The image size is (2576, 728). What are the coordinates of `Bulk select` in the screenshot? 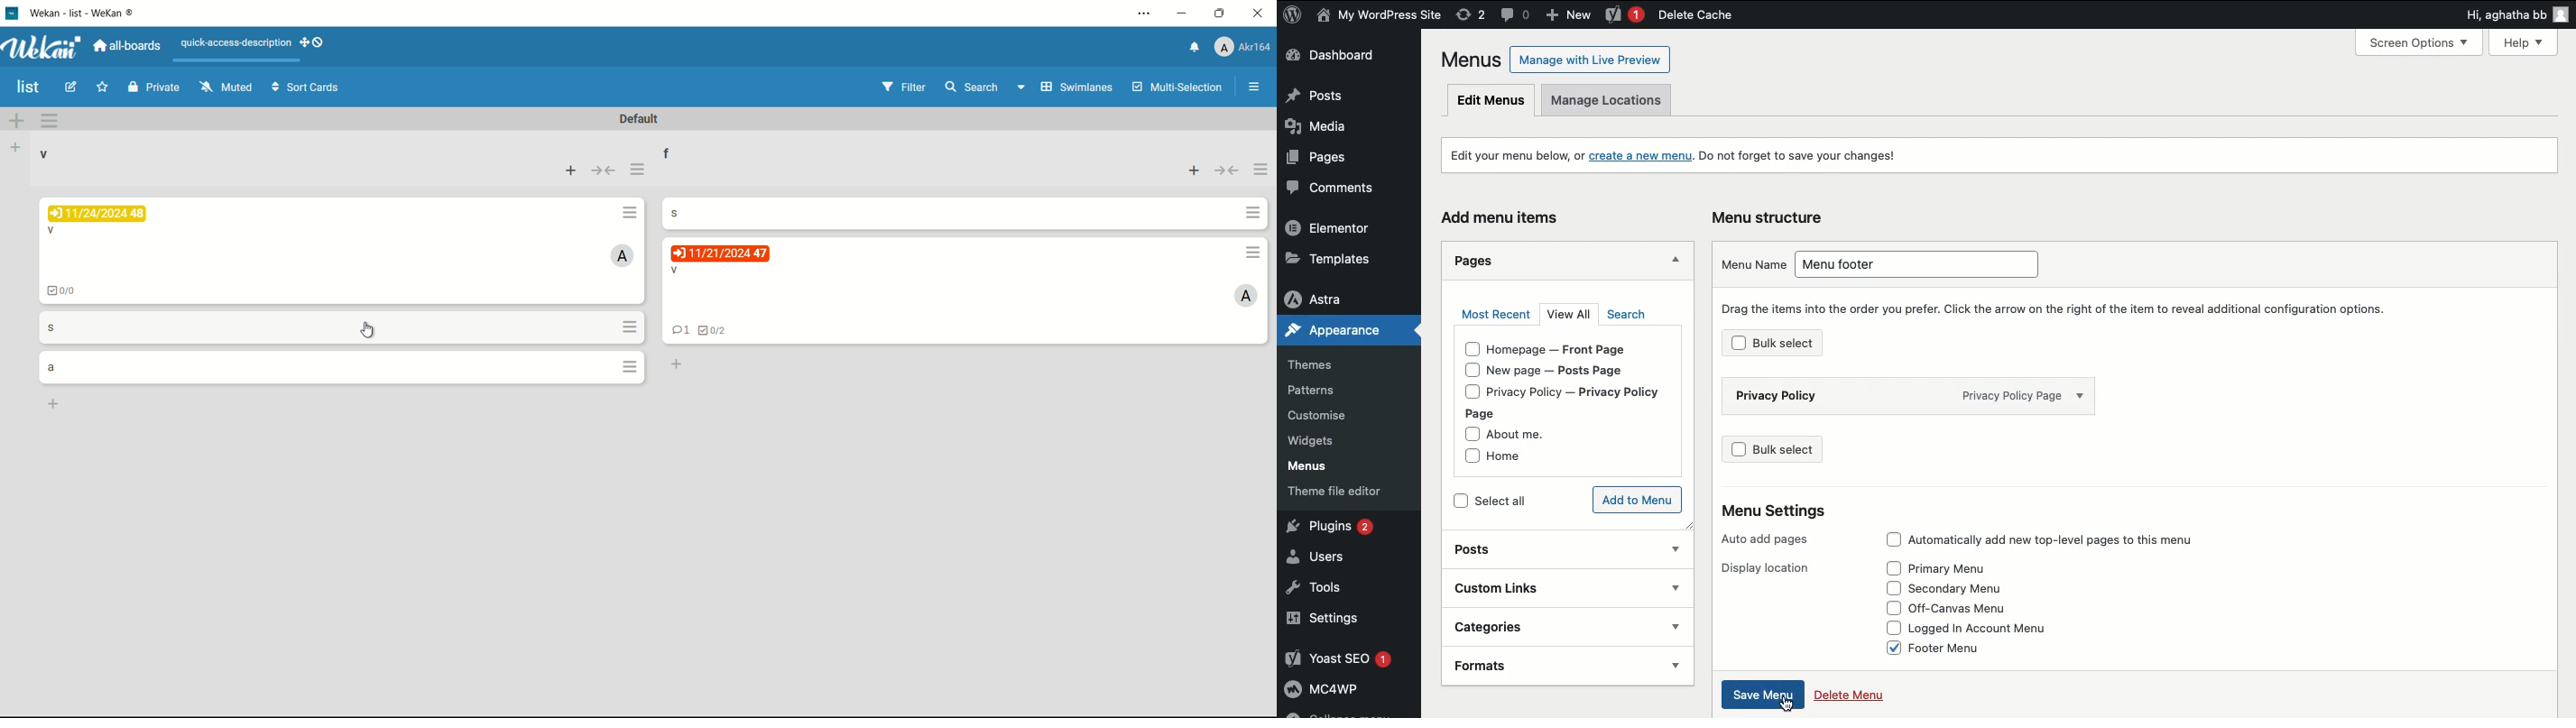 It's located at (1804, 448).